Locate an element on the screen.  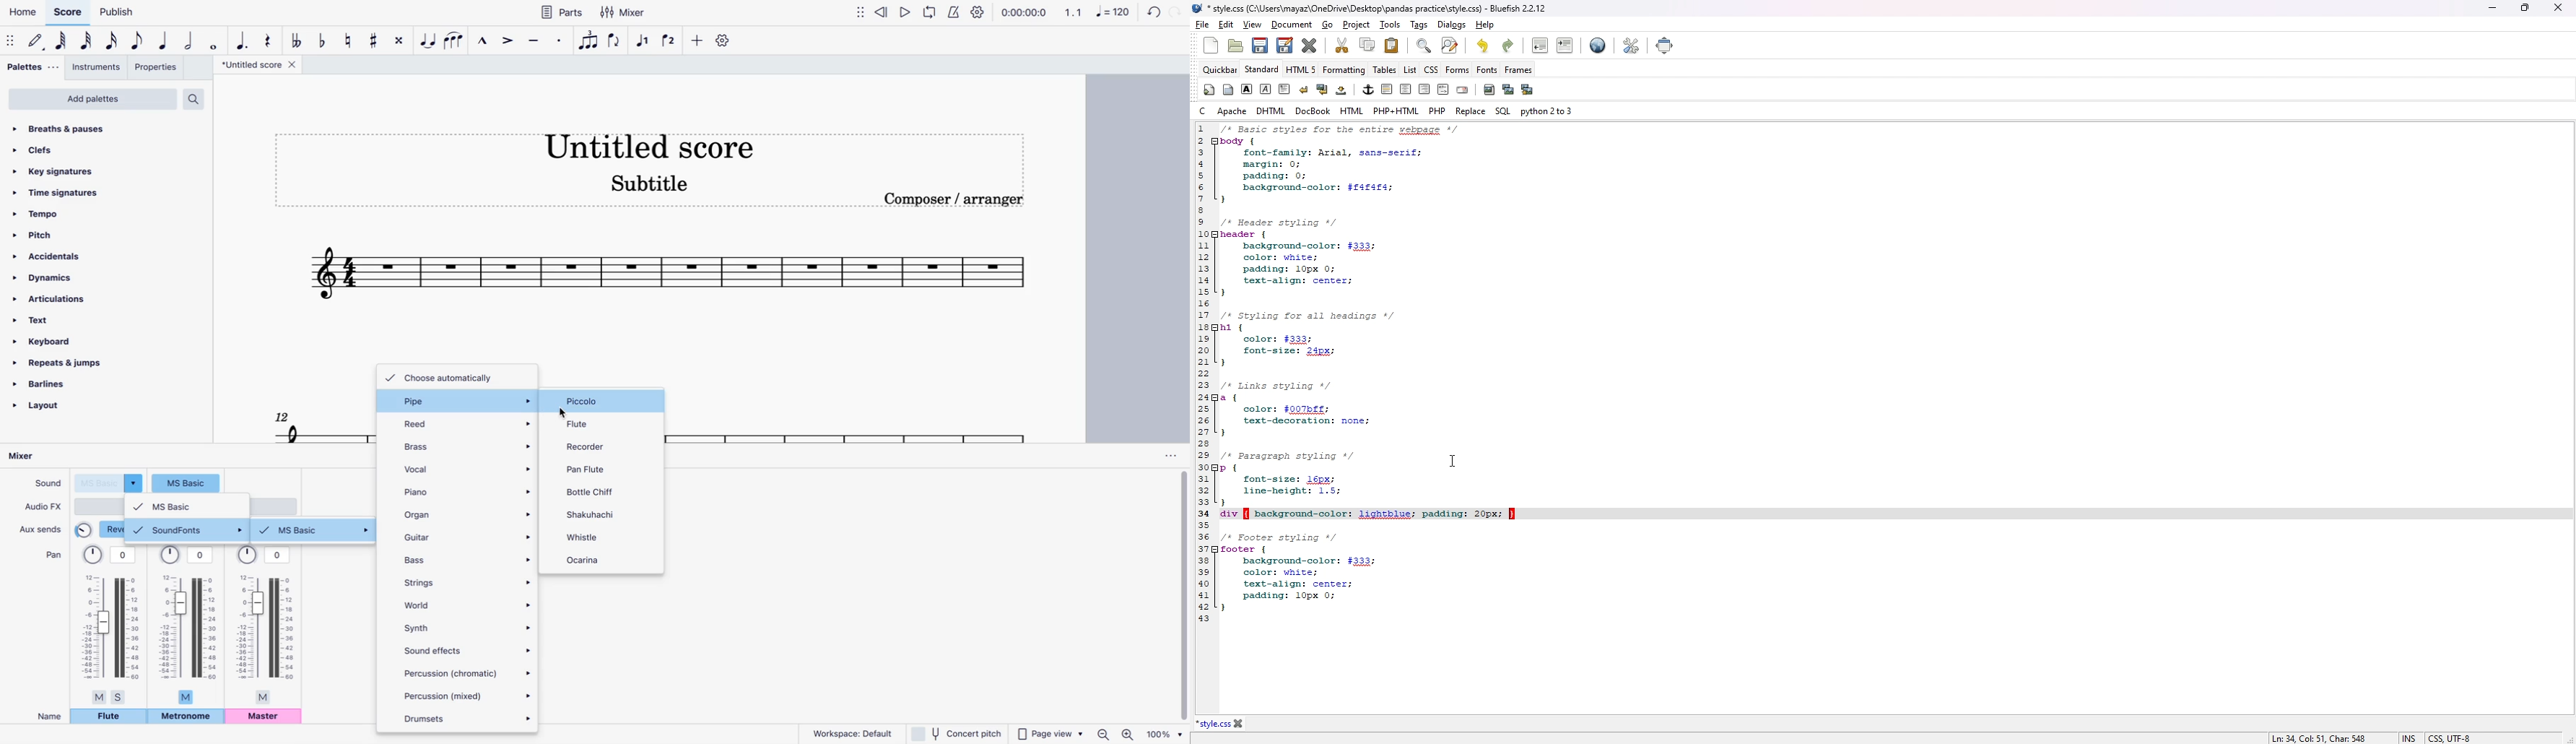
time is located at coordinates (1023, 11).